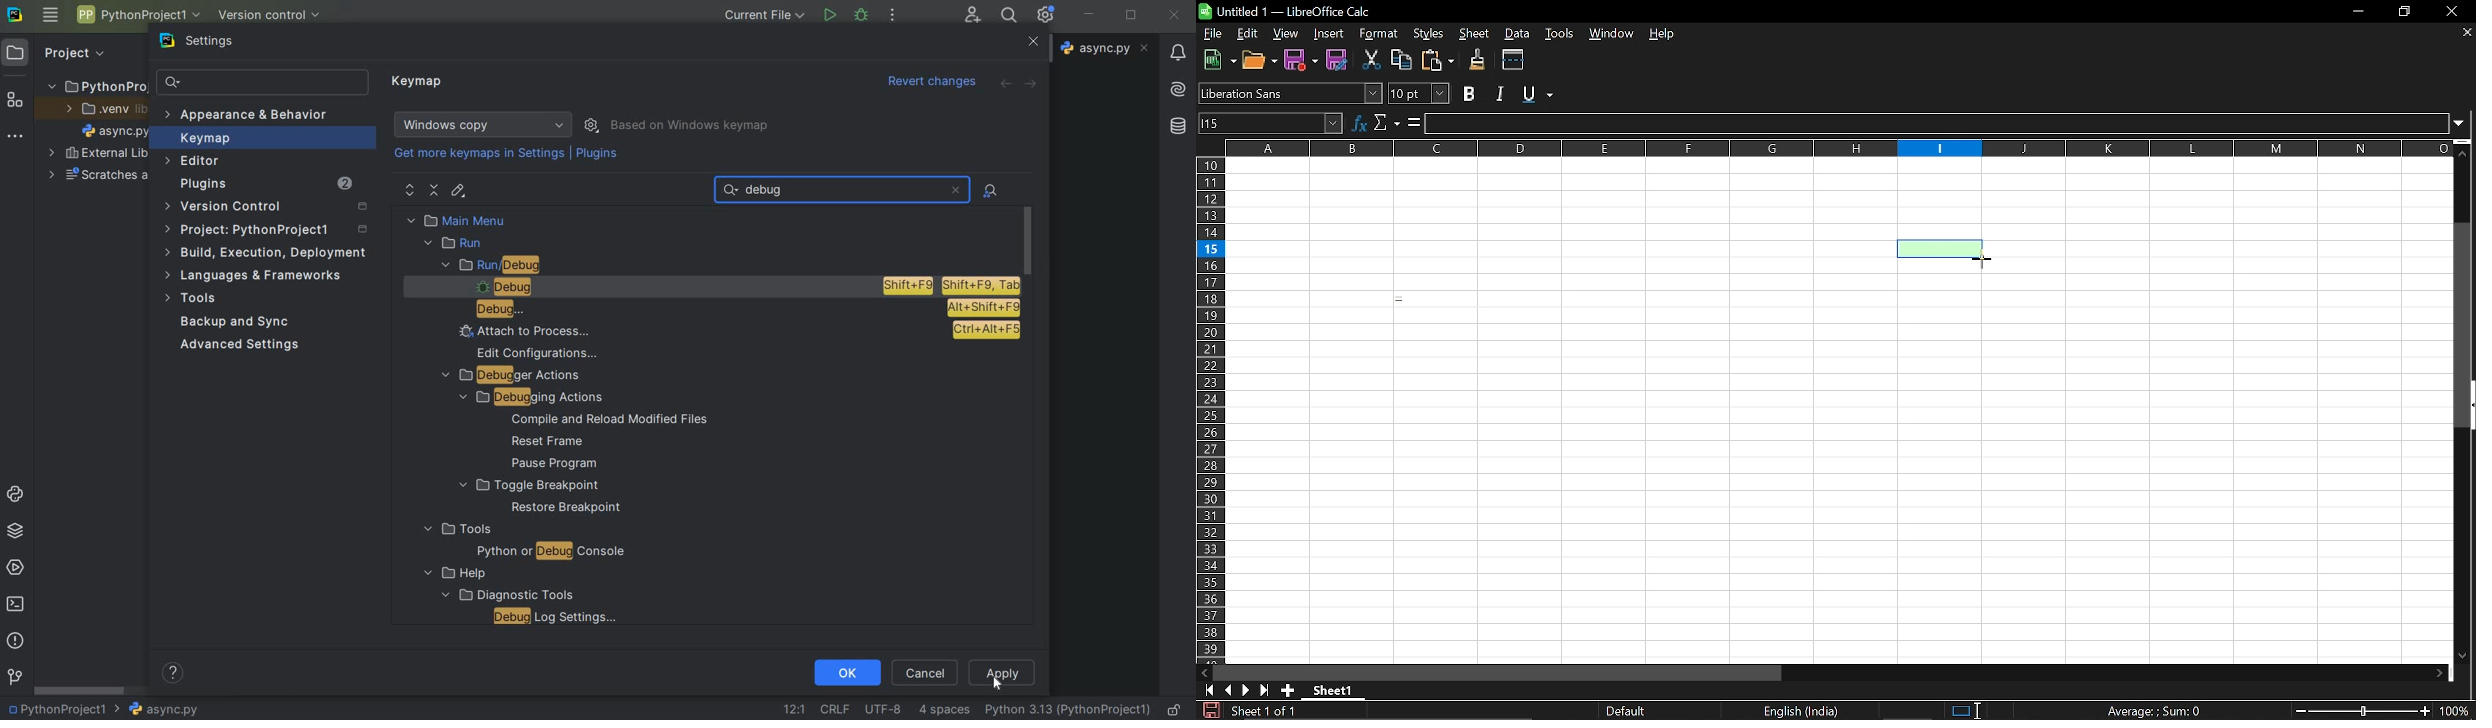  What do you see at coordinates (506, 594) in the screenshot?
I see `diagnostic tools` at bounding box center [506, 594].